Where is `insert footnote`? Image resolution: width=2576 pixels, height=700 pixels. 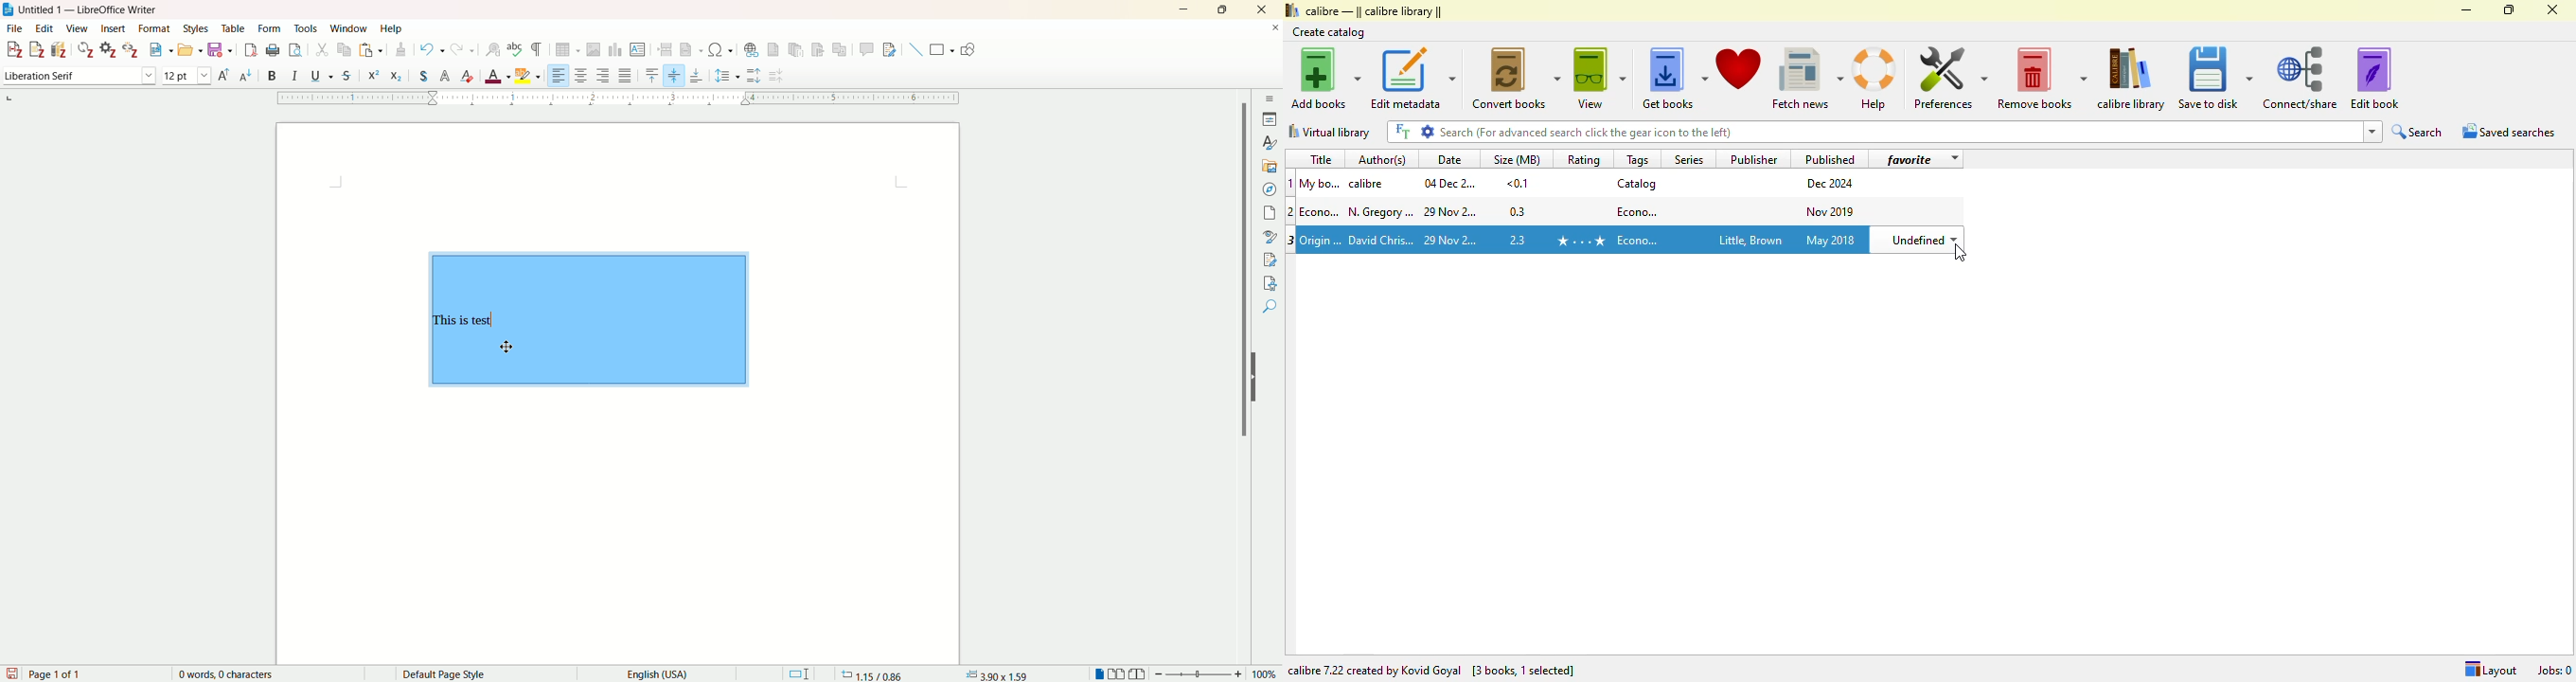
insert footnote is located at coordinates (775, 49).